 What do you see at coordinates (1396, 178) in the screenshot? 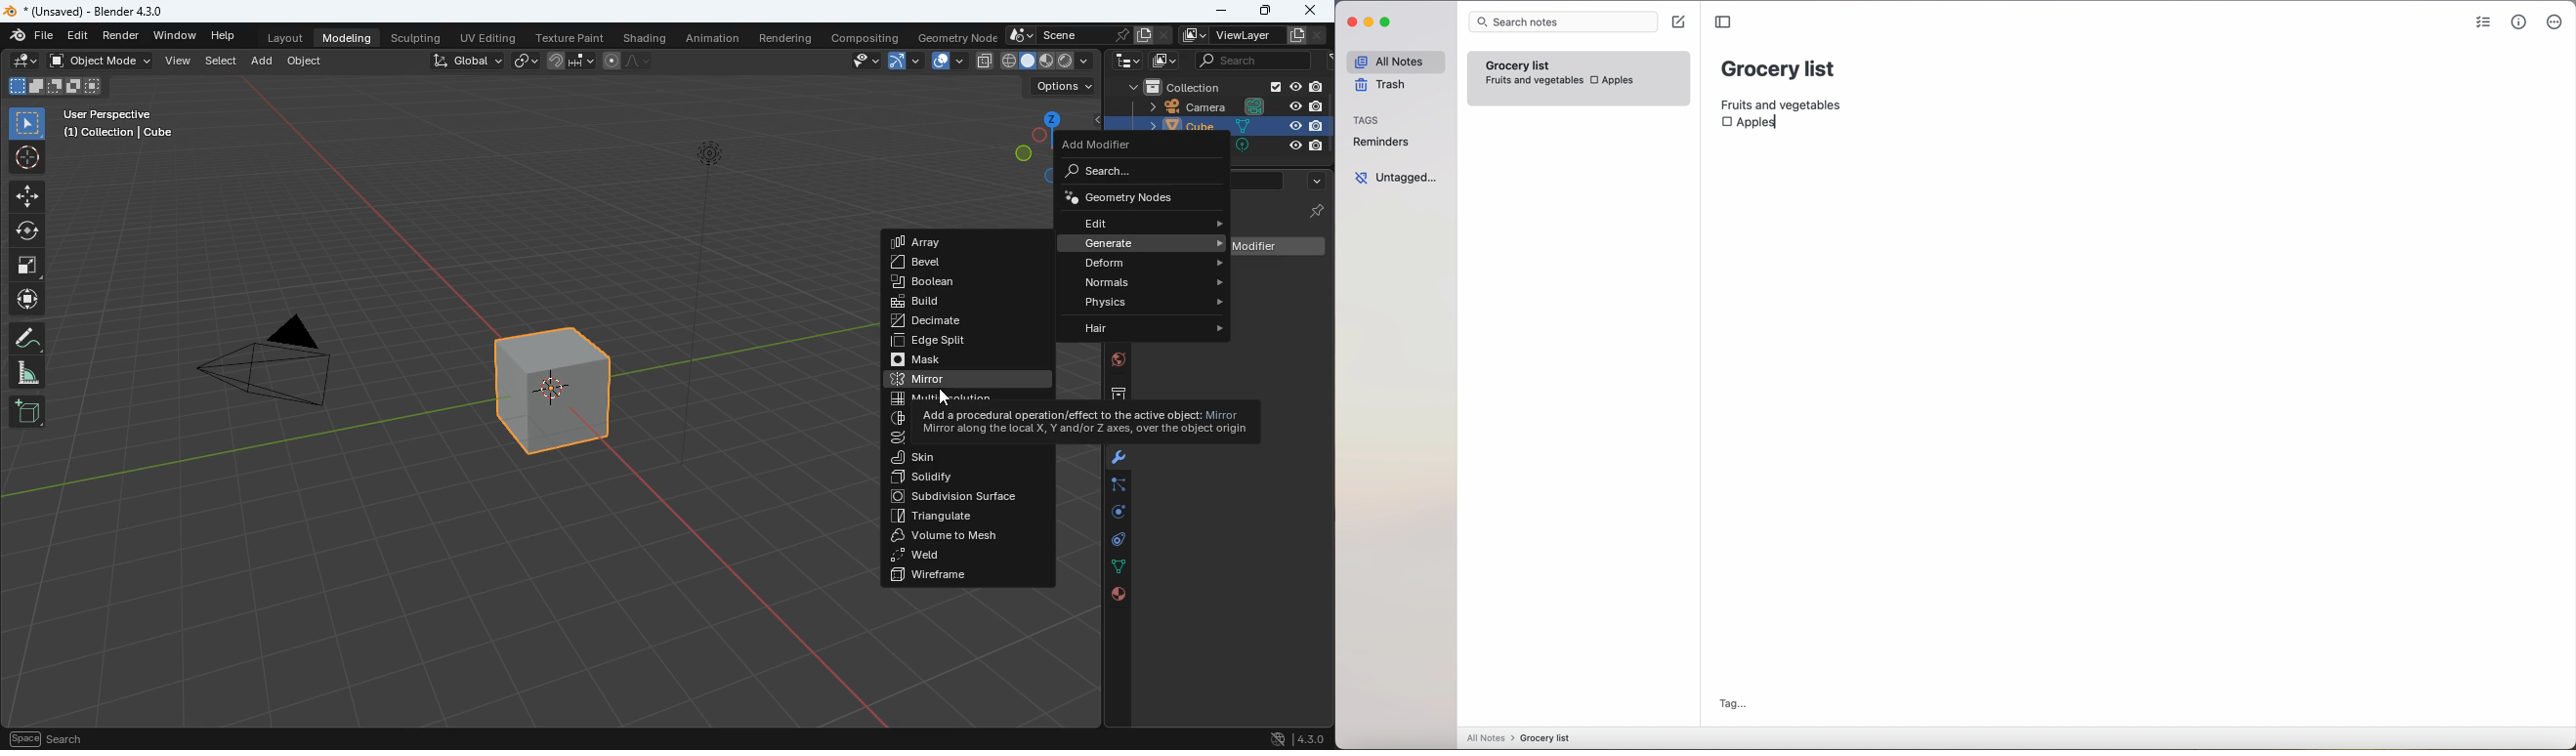
I see `untagged` at bounding box center [1396, 178].